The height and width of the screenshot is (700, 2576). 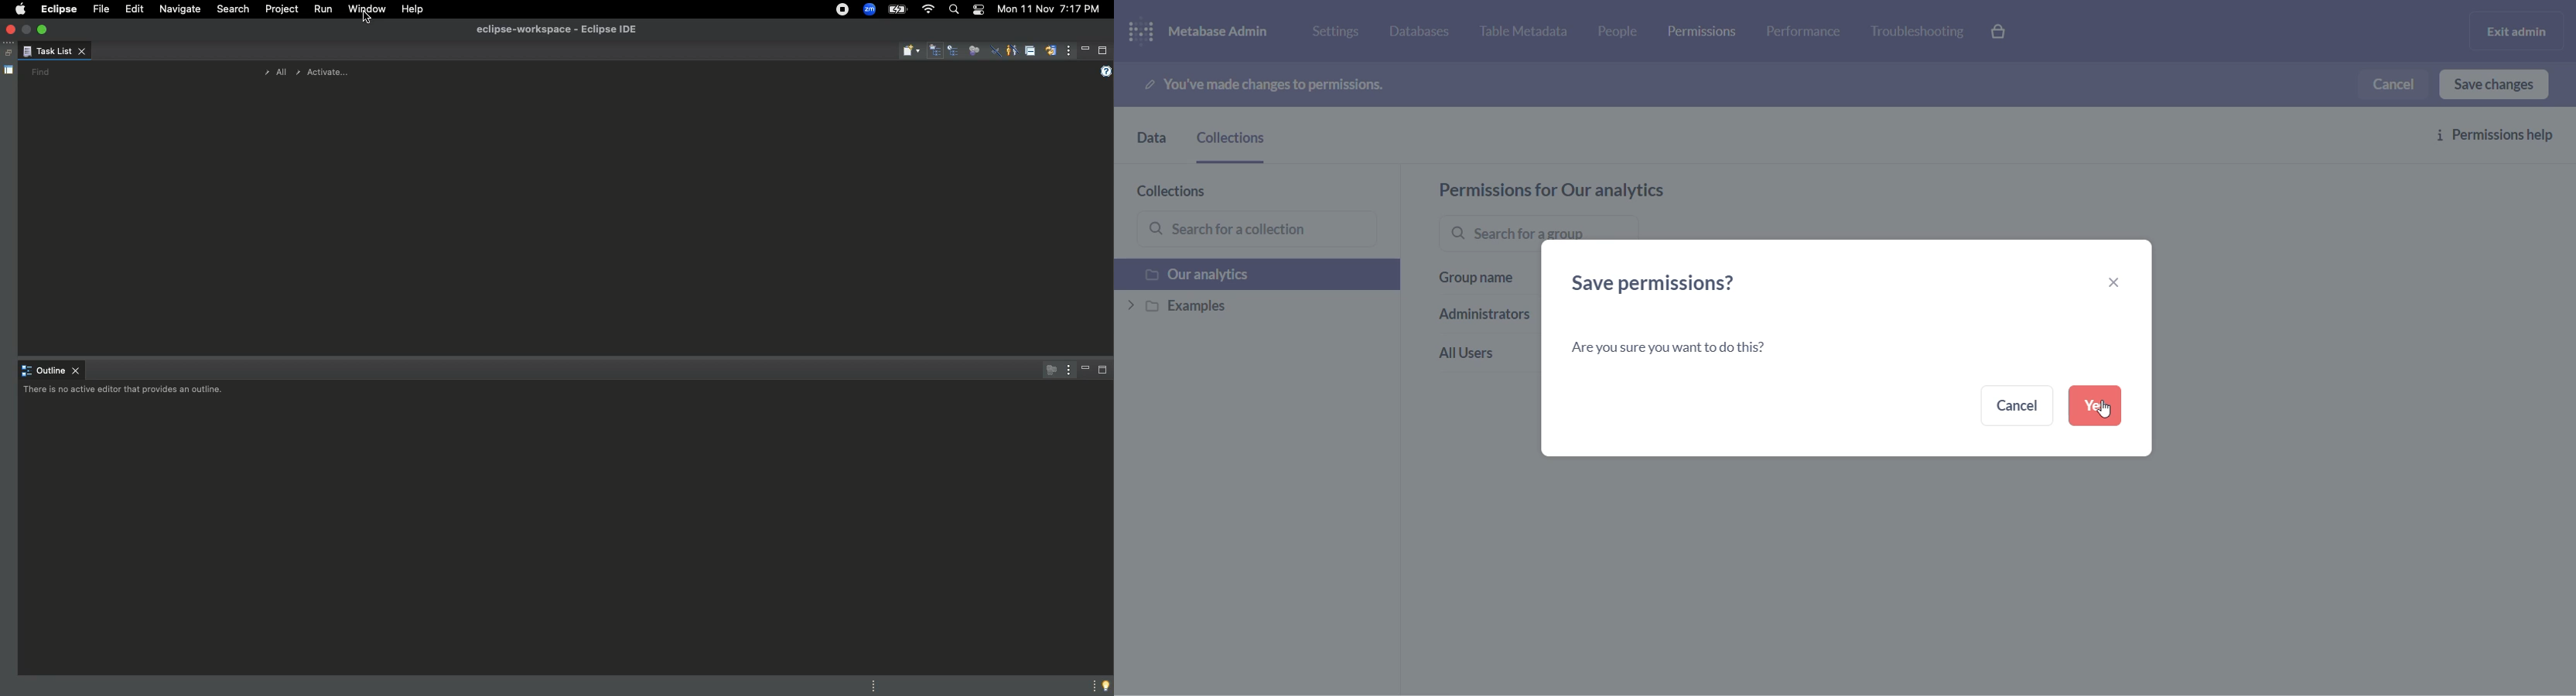 I want to click on yes, so click(x=2093, y=407).